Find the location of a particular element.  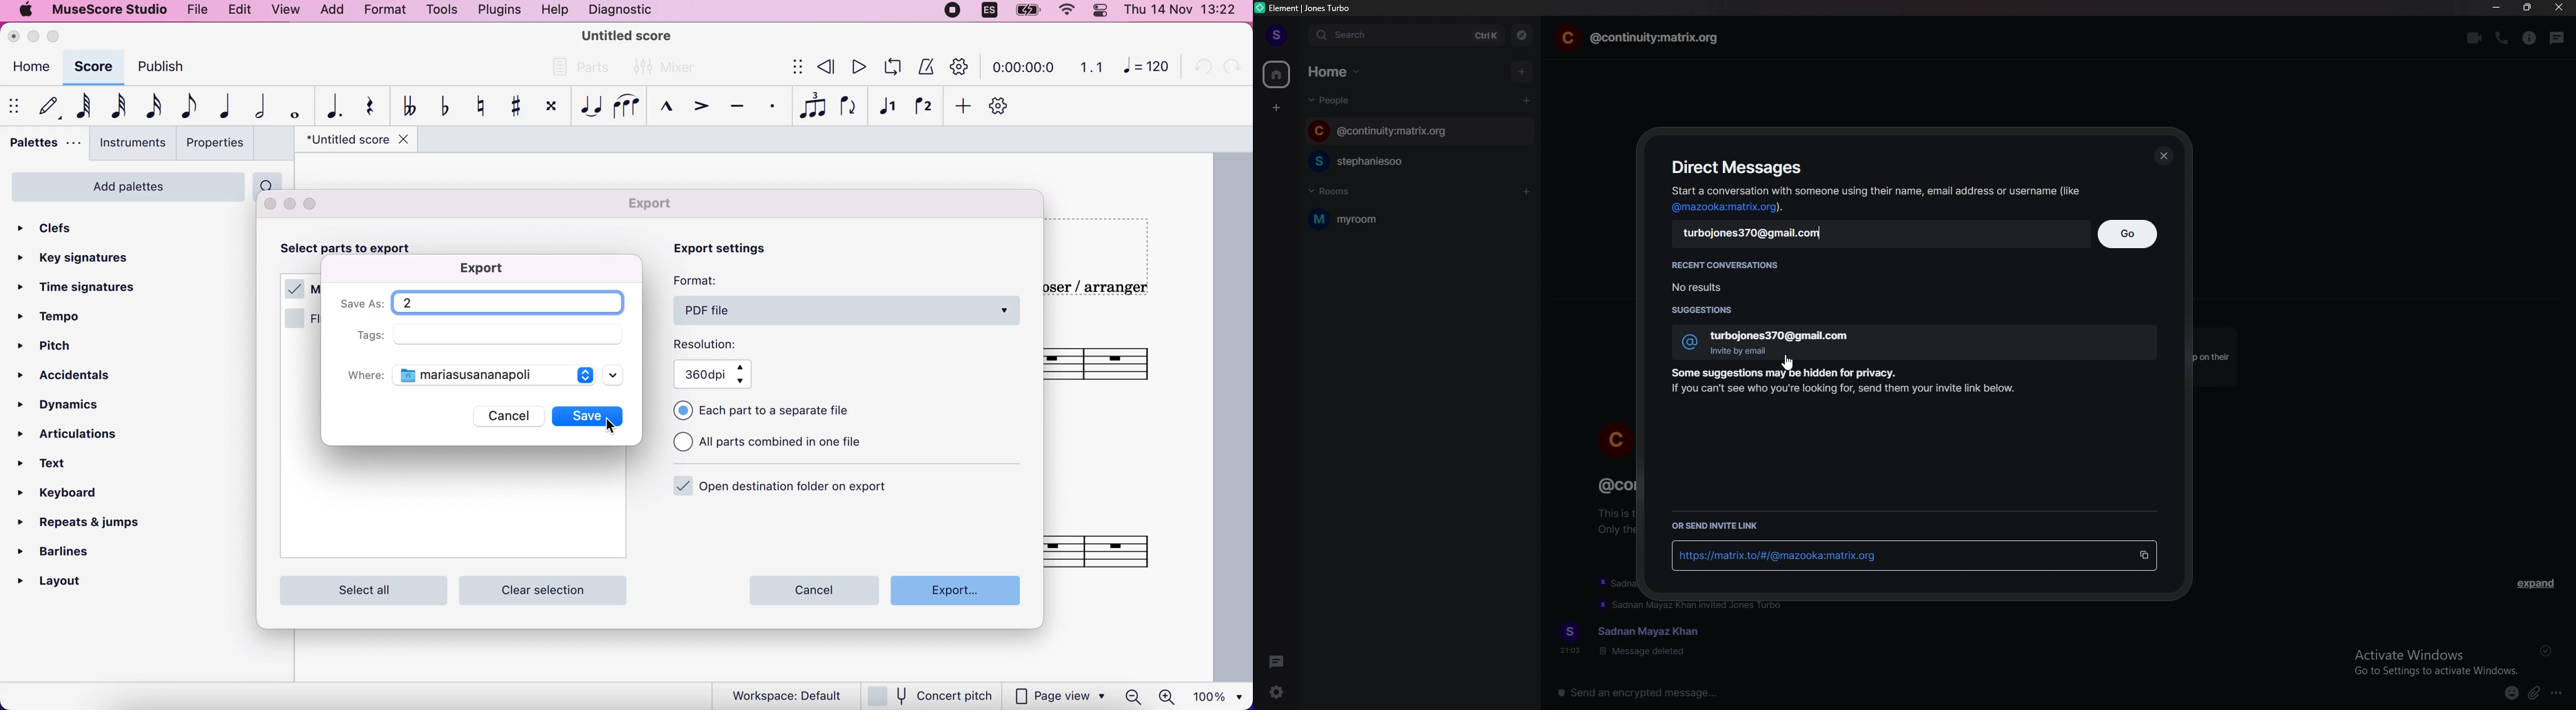

message input is located at coordinates (1846, 692).